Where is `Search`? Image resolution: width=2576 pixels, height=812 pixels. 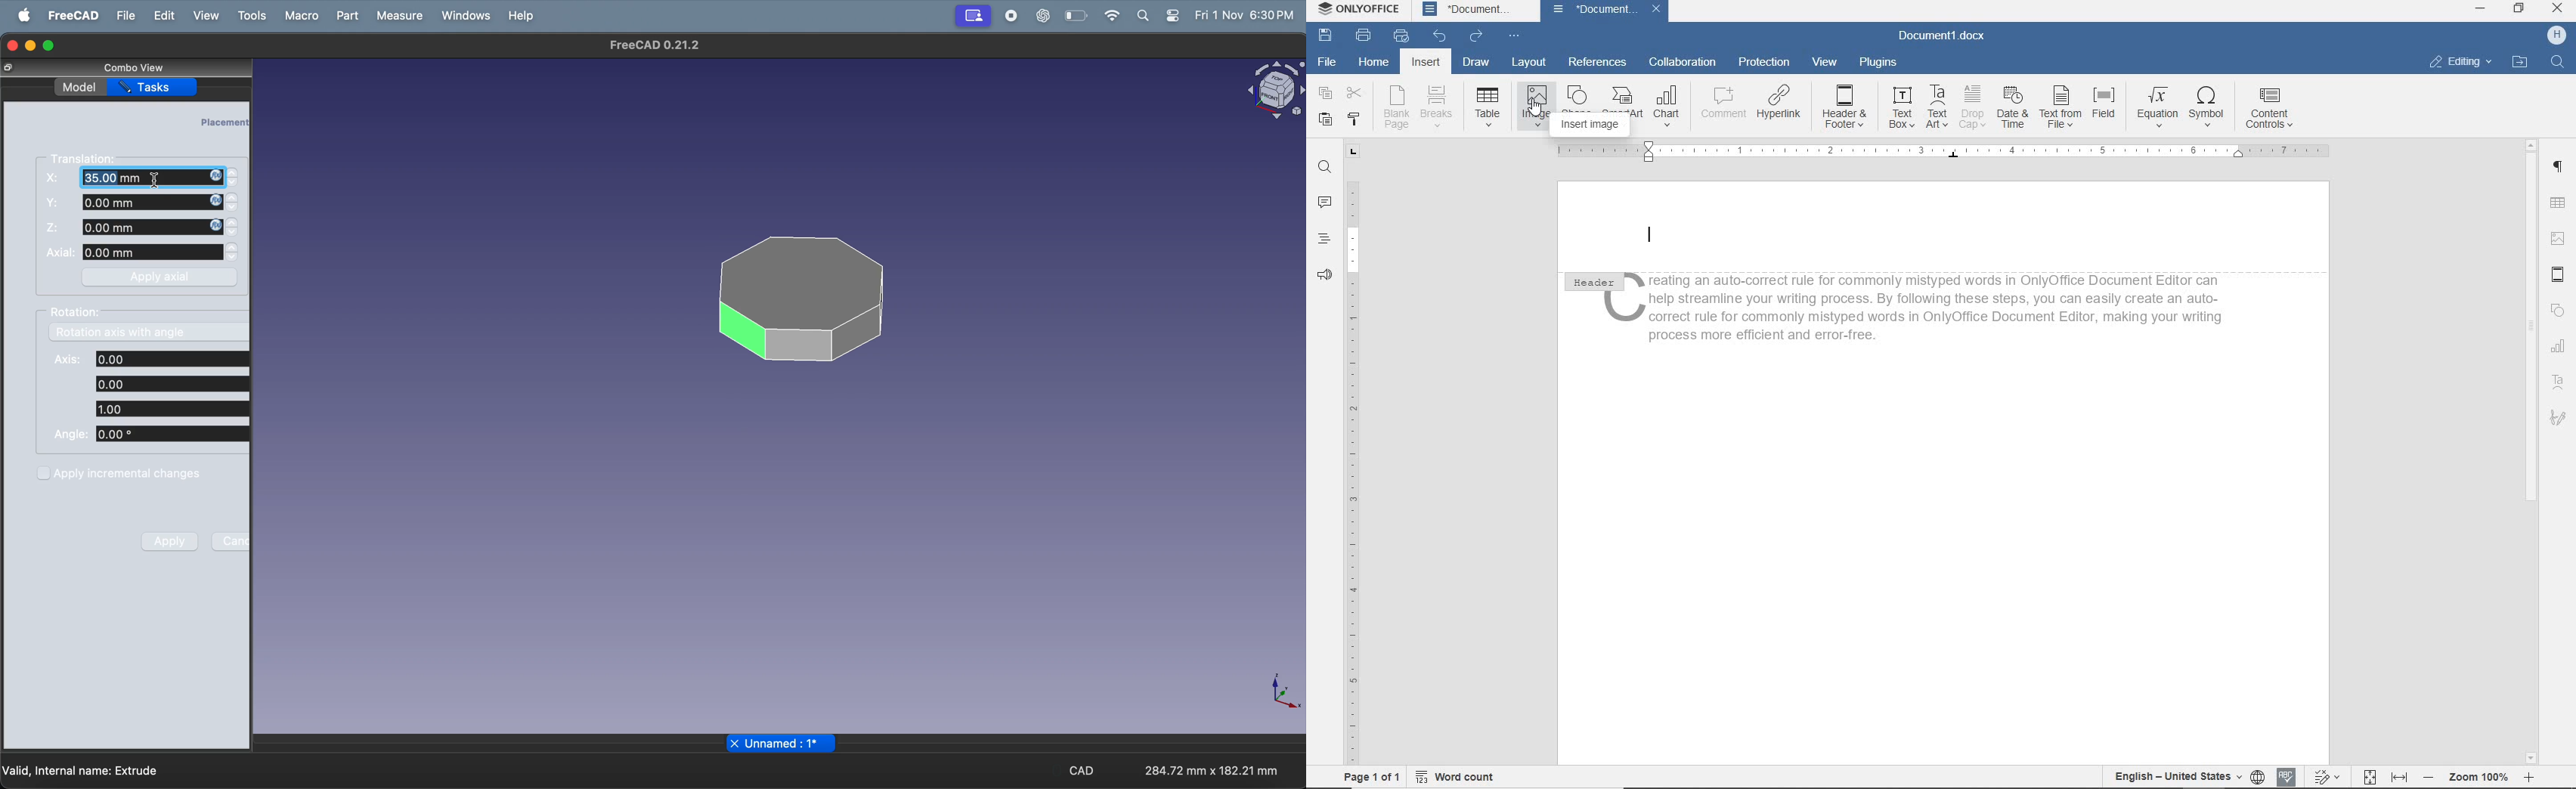
Search is located at coordinates (2556, 62).